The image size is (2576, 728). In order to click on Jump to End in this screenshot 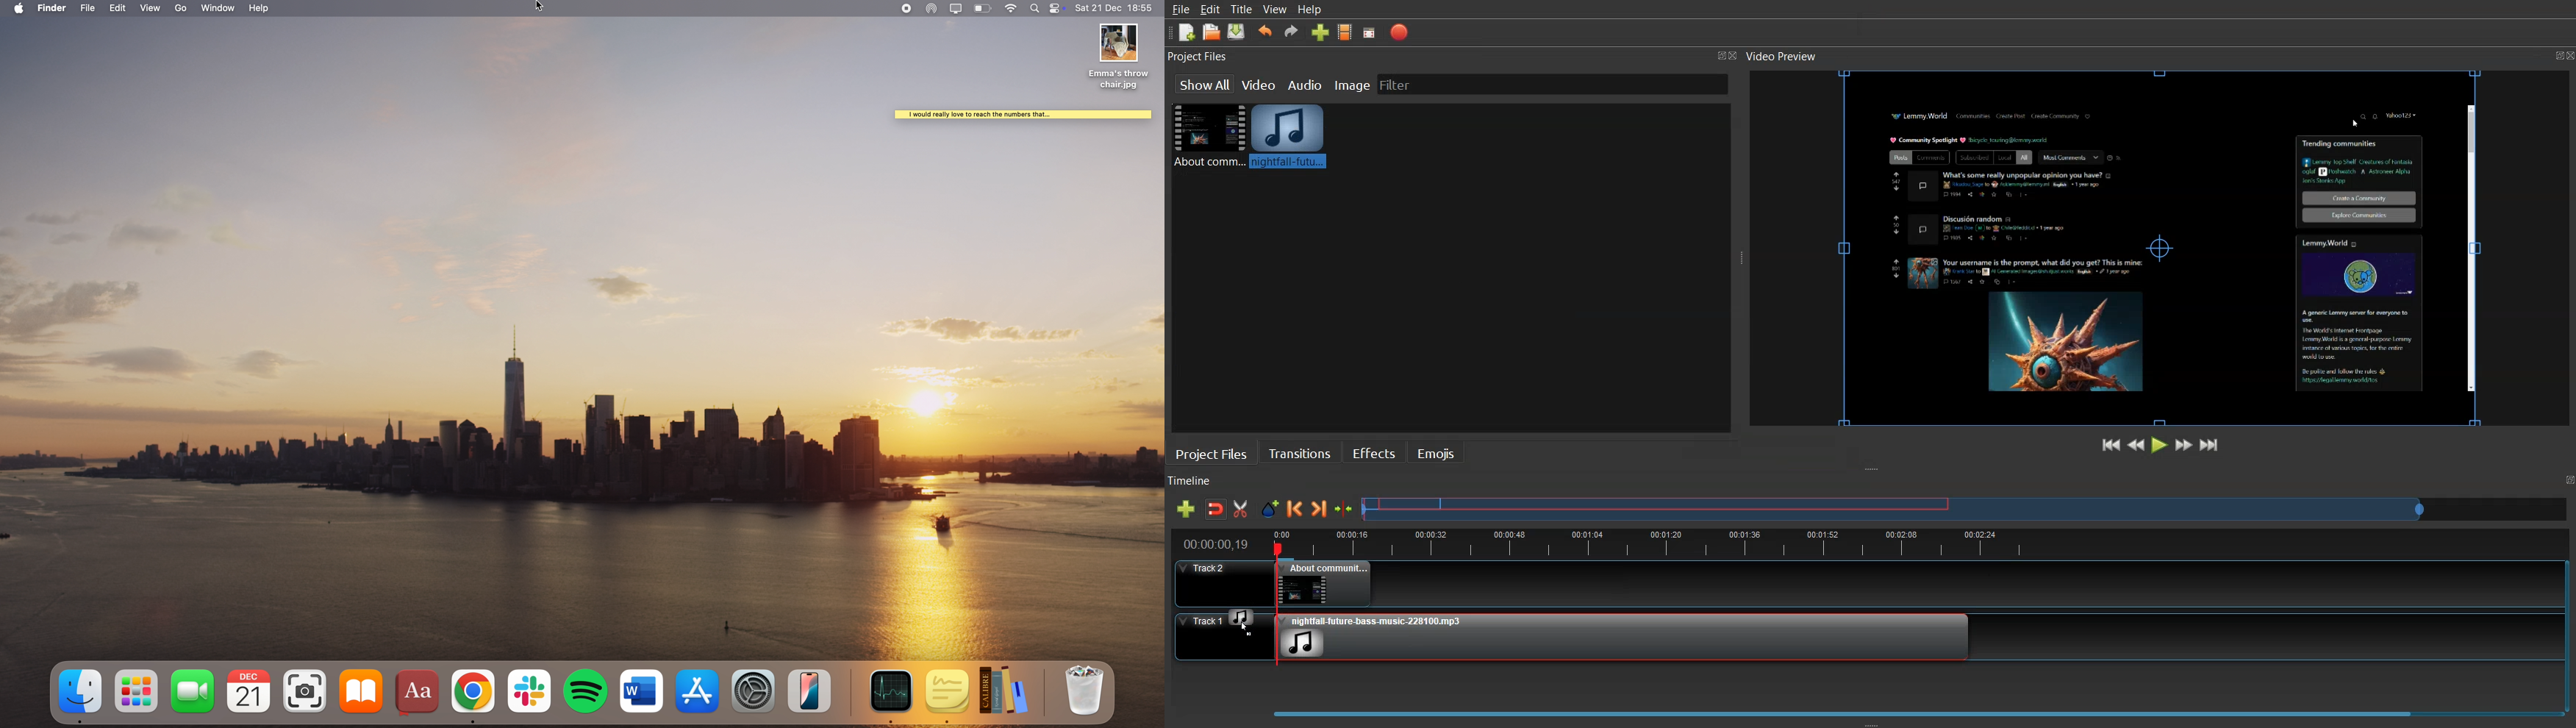, I will do `click(2210, 444)`.